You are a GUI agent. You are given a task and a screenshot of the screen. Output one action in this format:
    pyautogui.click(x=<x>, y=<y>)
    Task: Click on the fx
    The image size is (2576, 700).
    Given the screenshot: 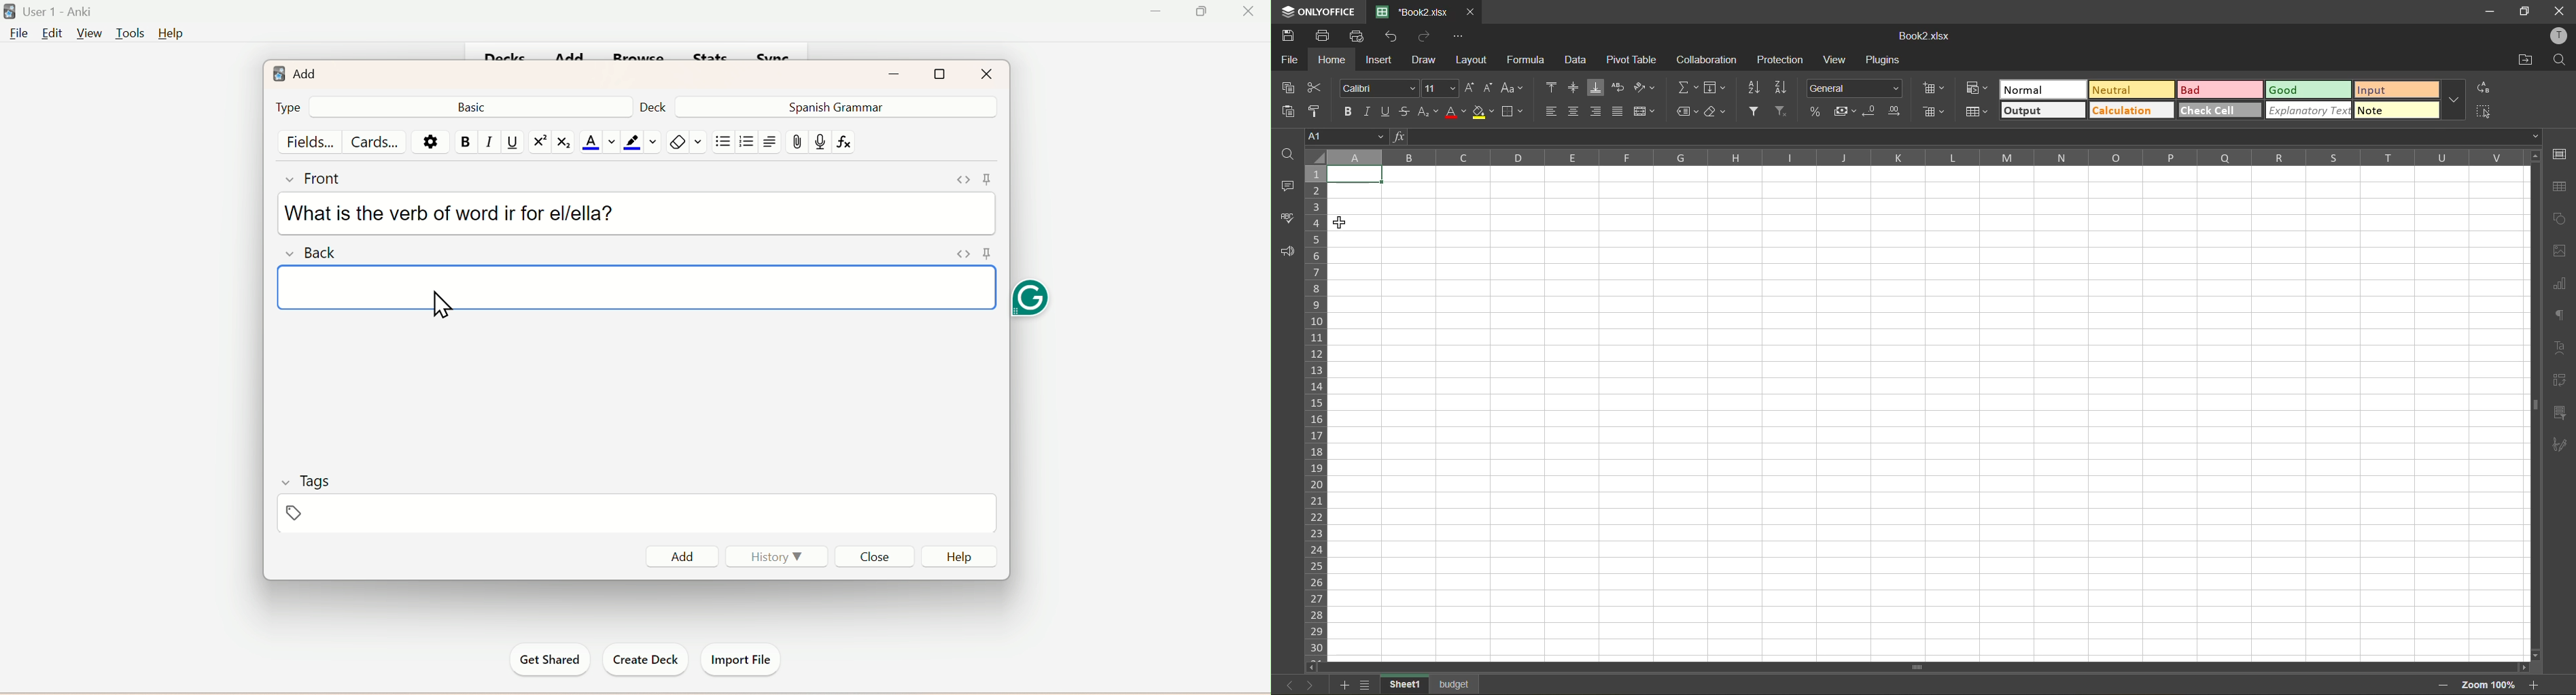 What is the action you would take?
    pyautogui.click(x=849, y=143)
    